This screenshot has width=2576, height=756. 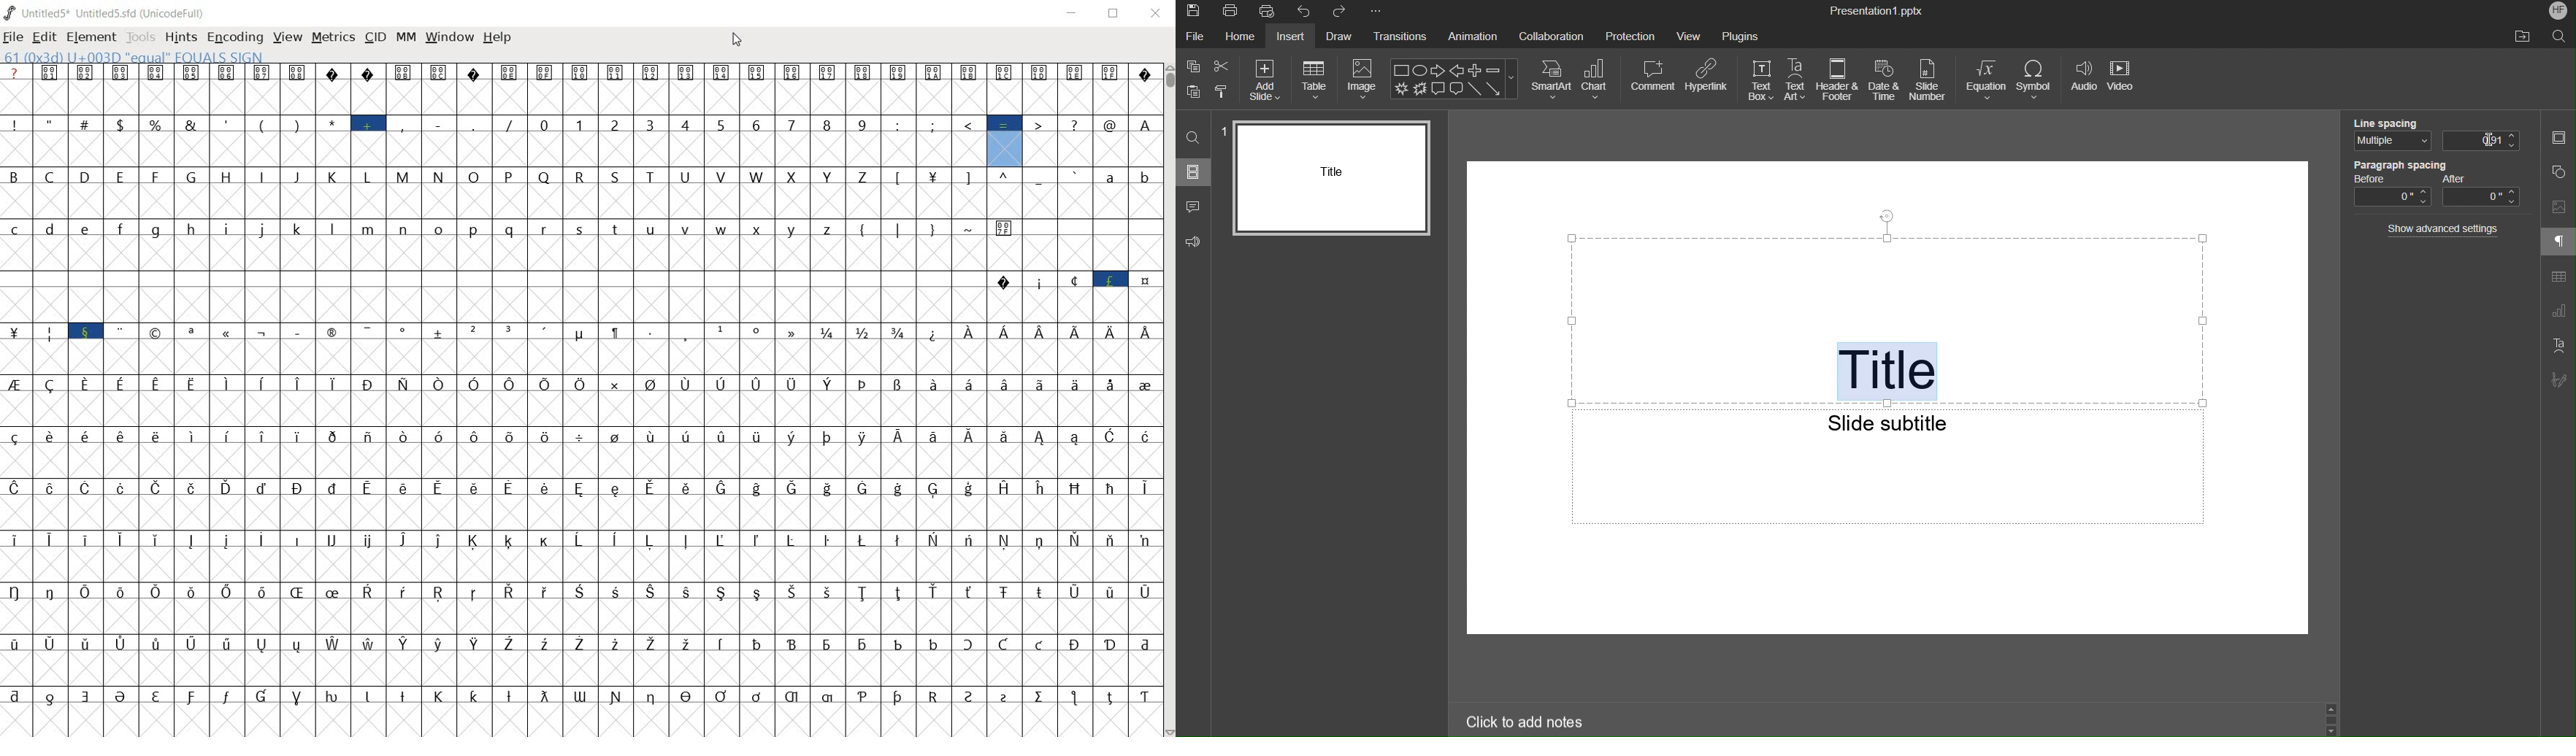 I want to click on Line Spacing , so click(x=2388, y=121).